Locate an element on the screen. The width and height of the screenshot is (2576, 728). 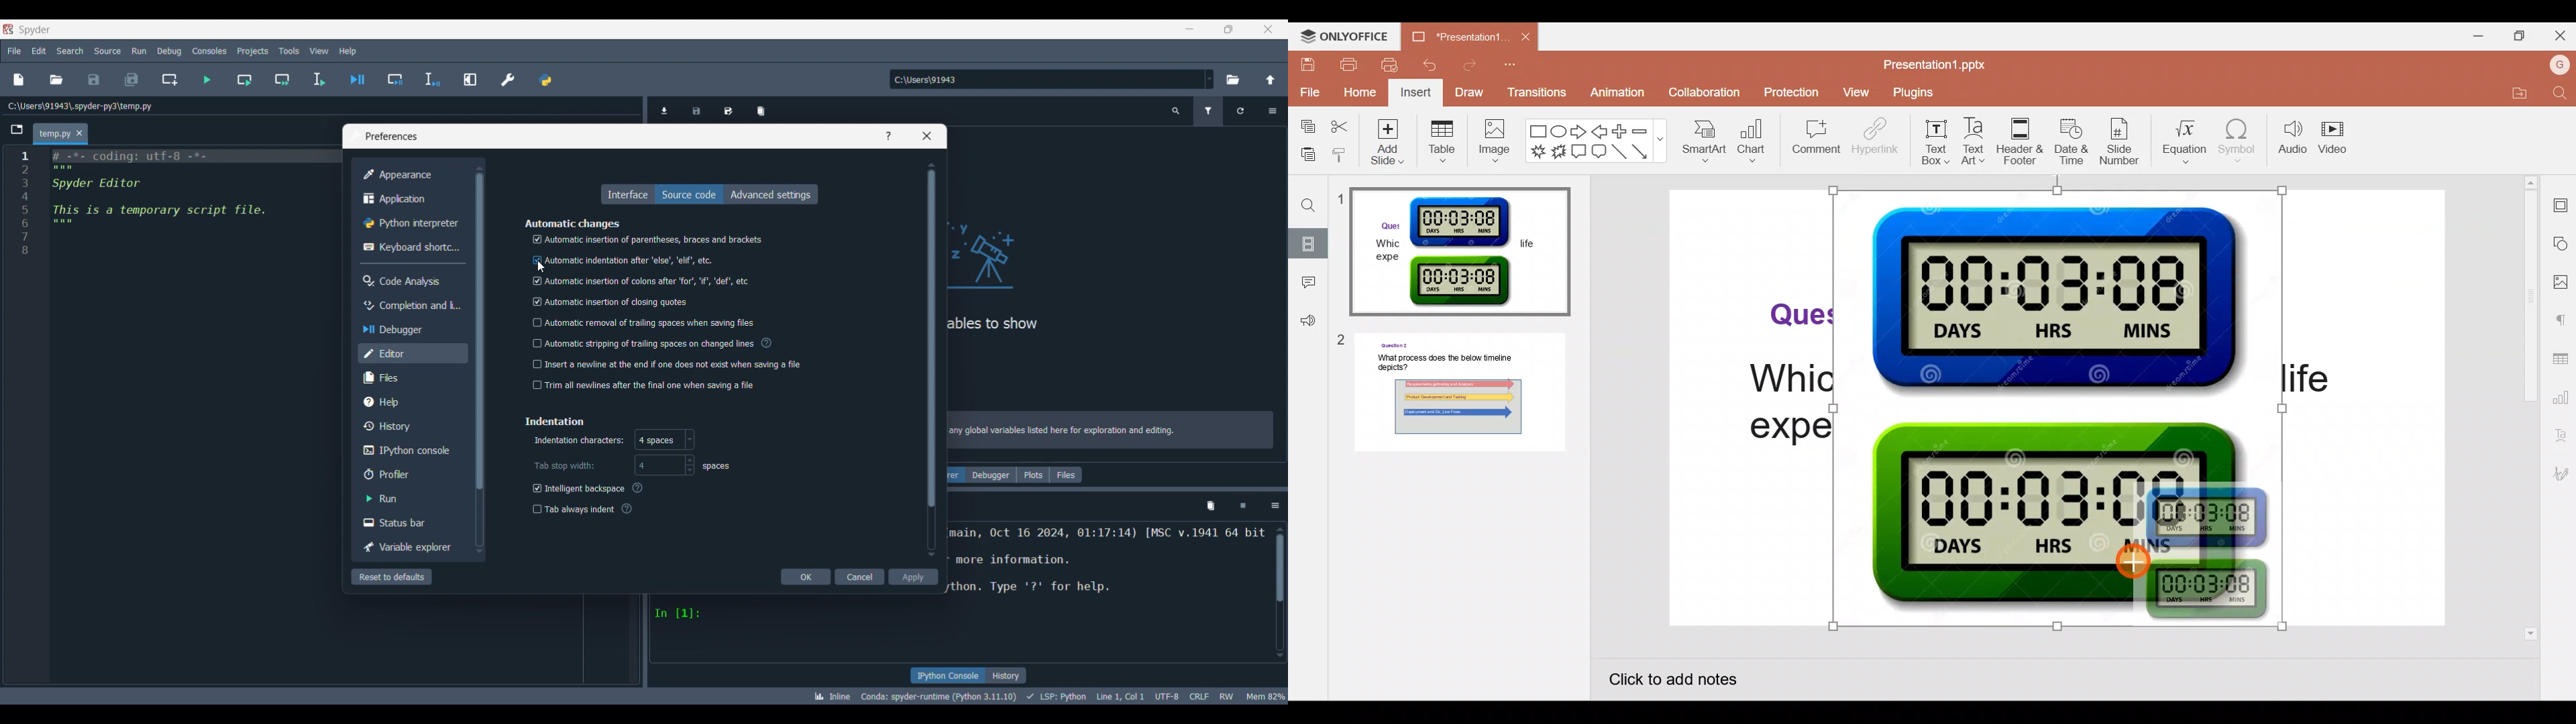
Image settings is located at coordinates (2563, 284).